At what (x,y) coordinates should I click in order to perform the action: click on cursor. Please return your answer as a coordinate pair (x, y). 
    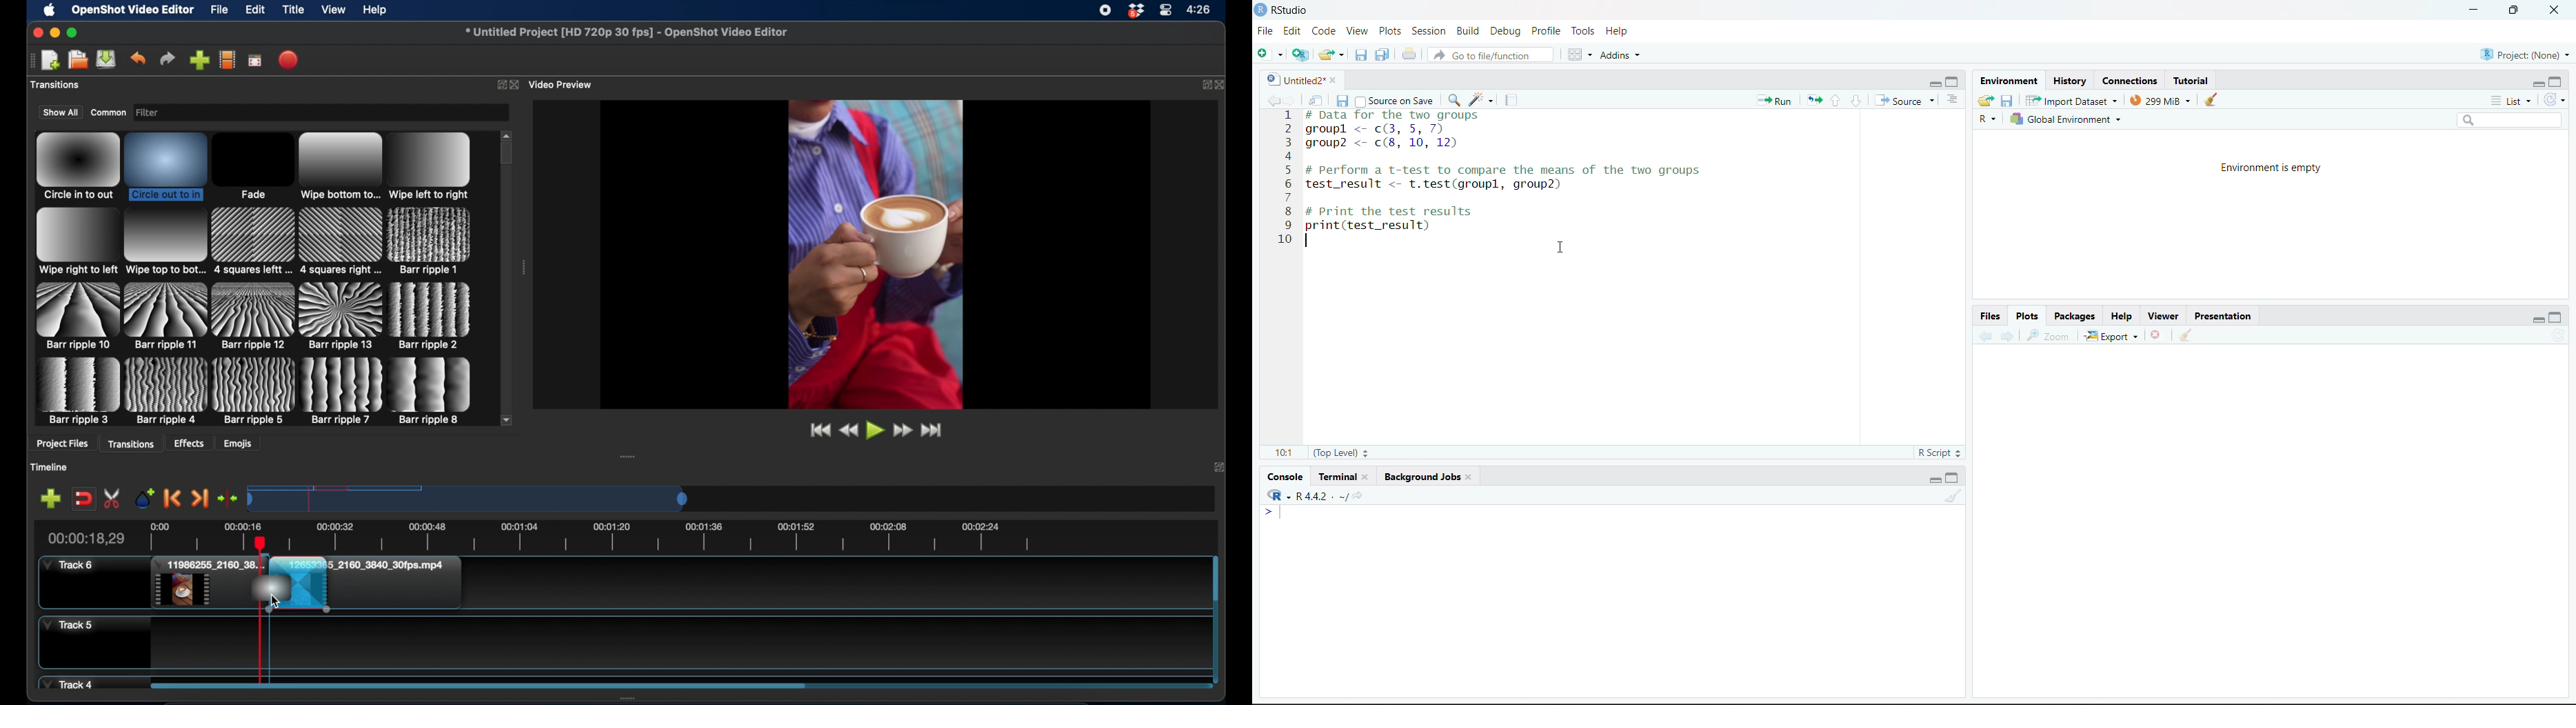
    Looking at the image, I should click on (1561, 248).